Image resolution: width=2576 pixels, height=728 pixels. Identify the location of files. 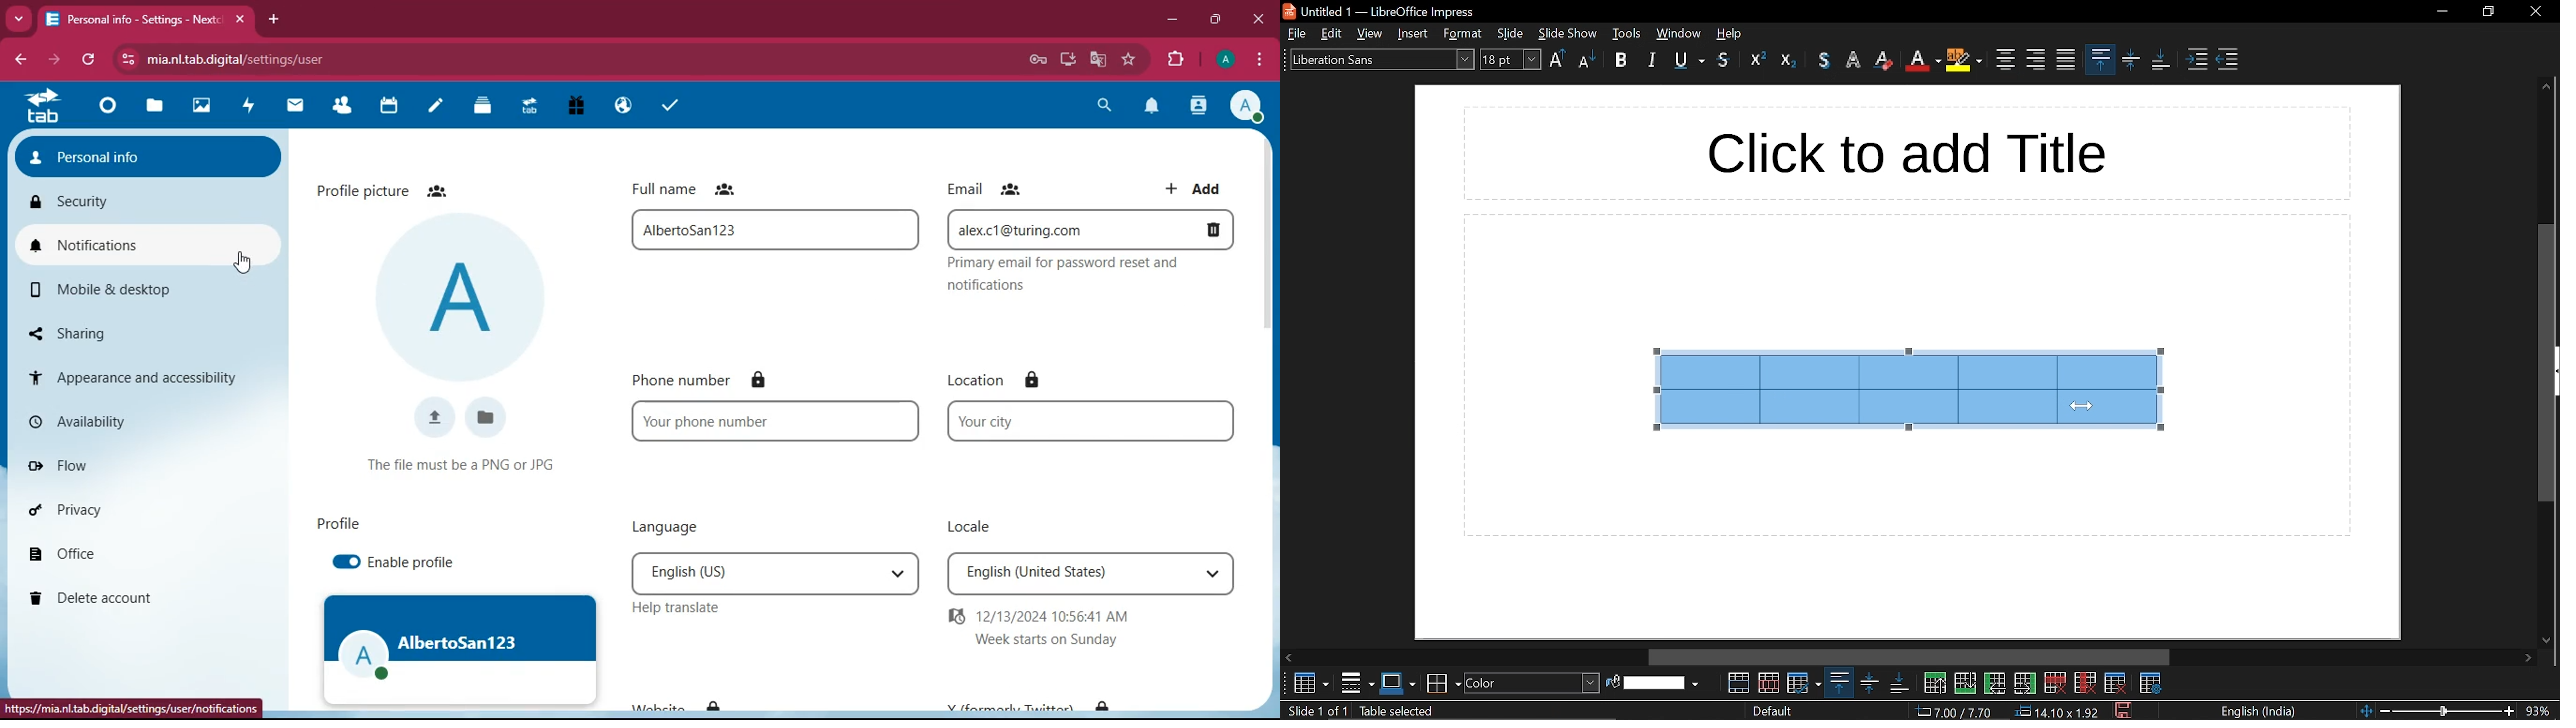
(485, 419).